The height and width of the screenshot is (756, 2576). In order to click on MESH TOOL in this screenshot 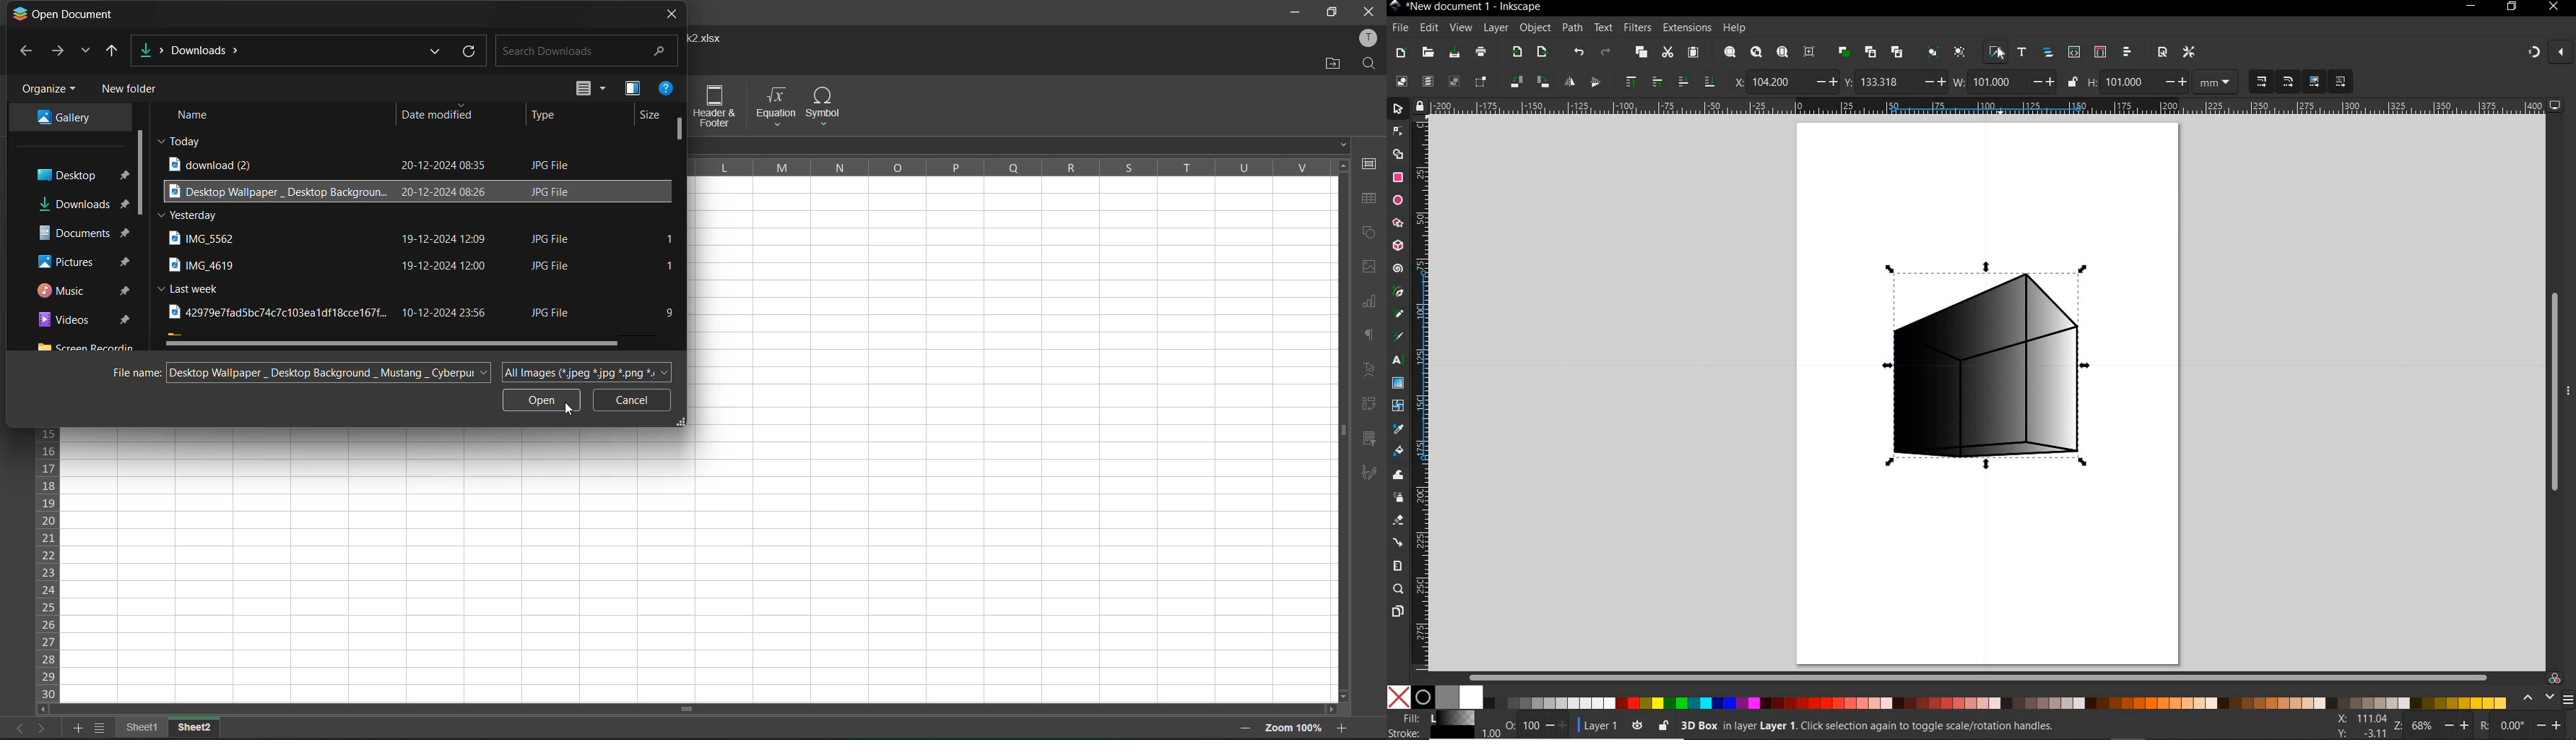, I will do `click(1399, 406)`.